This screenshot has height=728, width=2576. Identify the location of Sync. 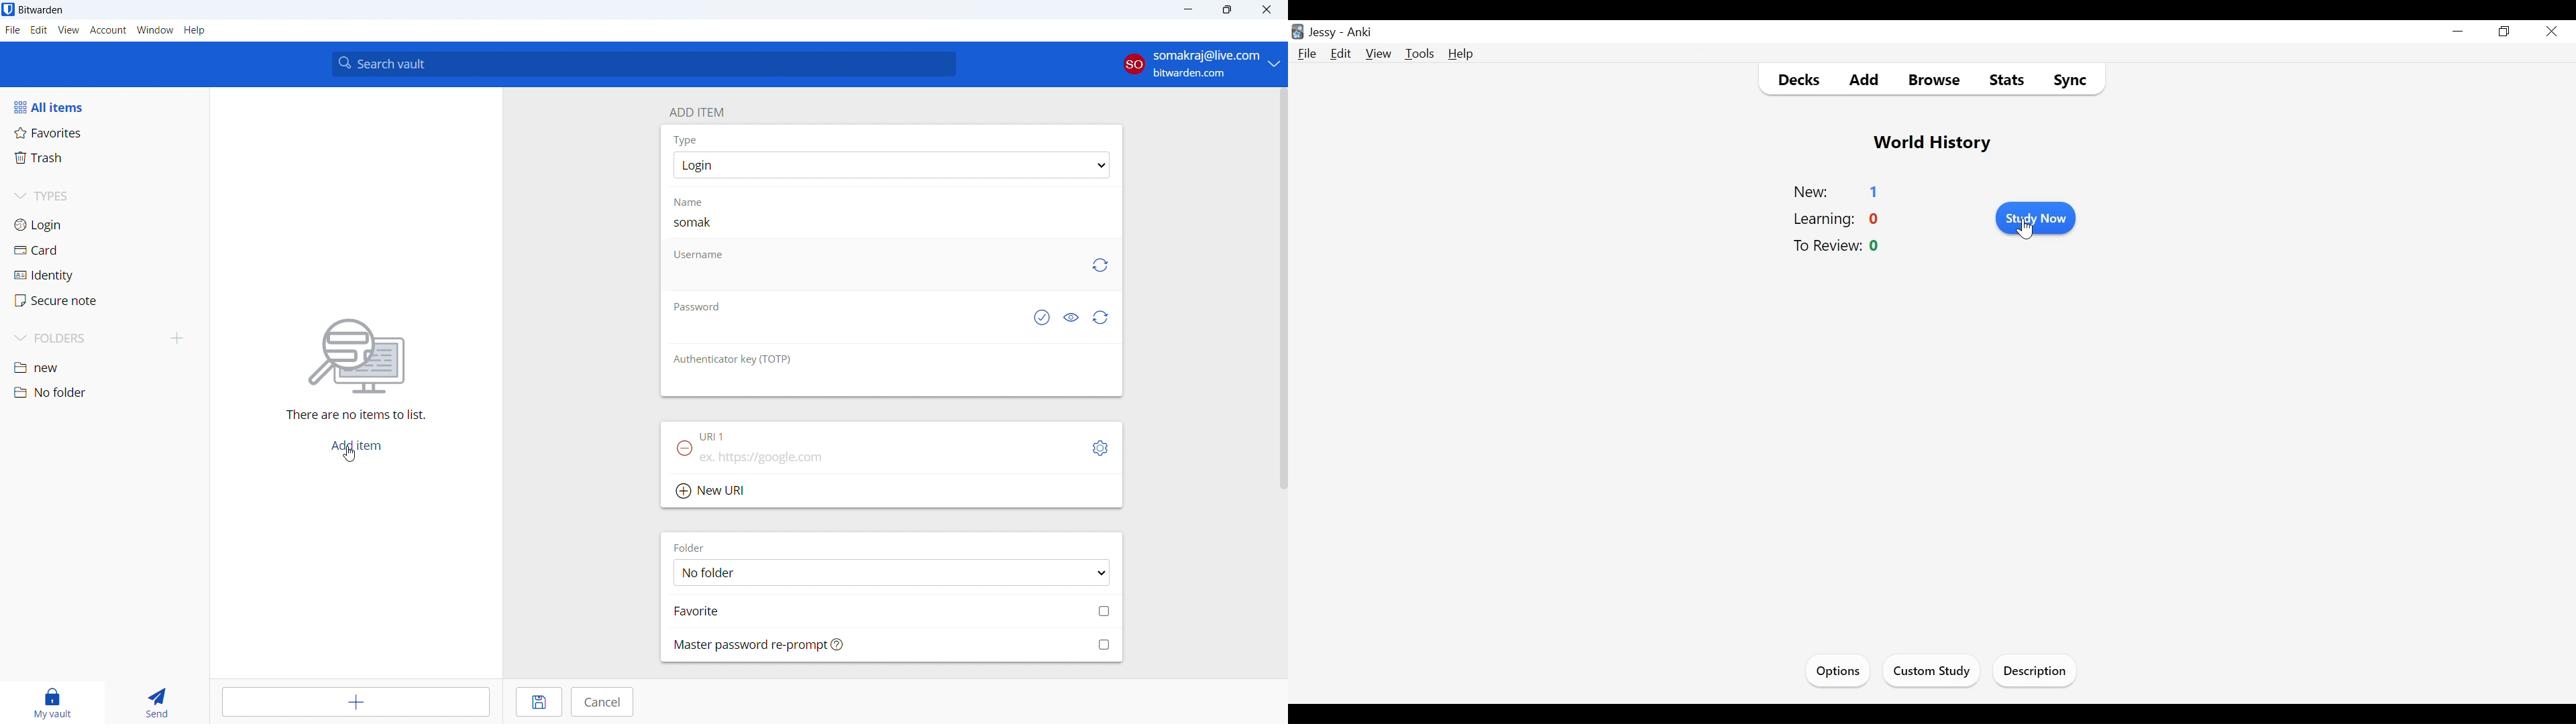
(2066, 80).